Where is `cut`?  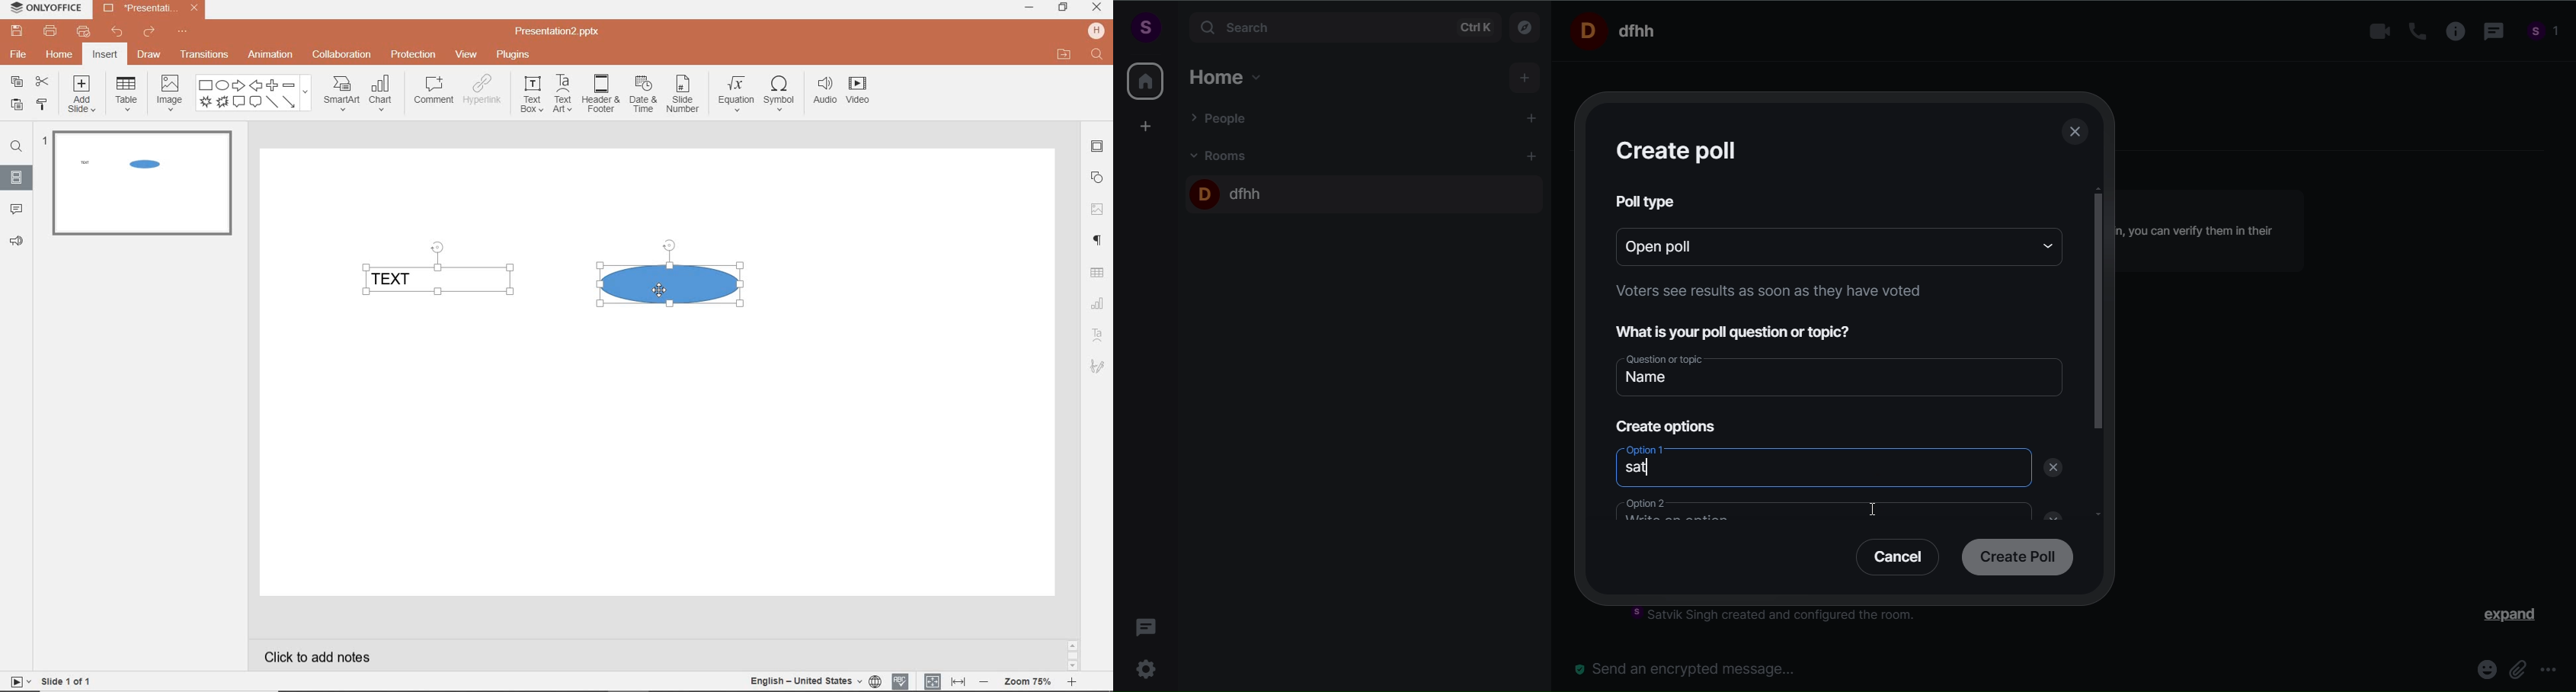
cut is located at coordinates (42, 83).